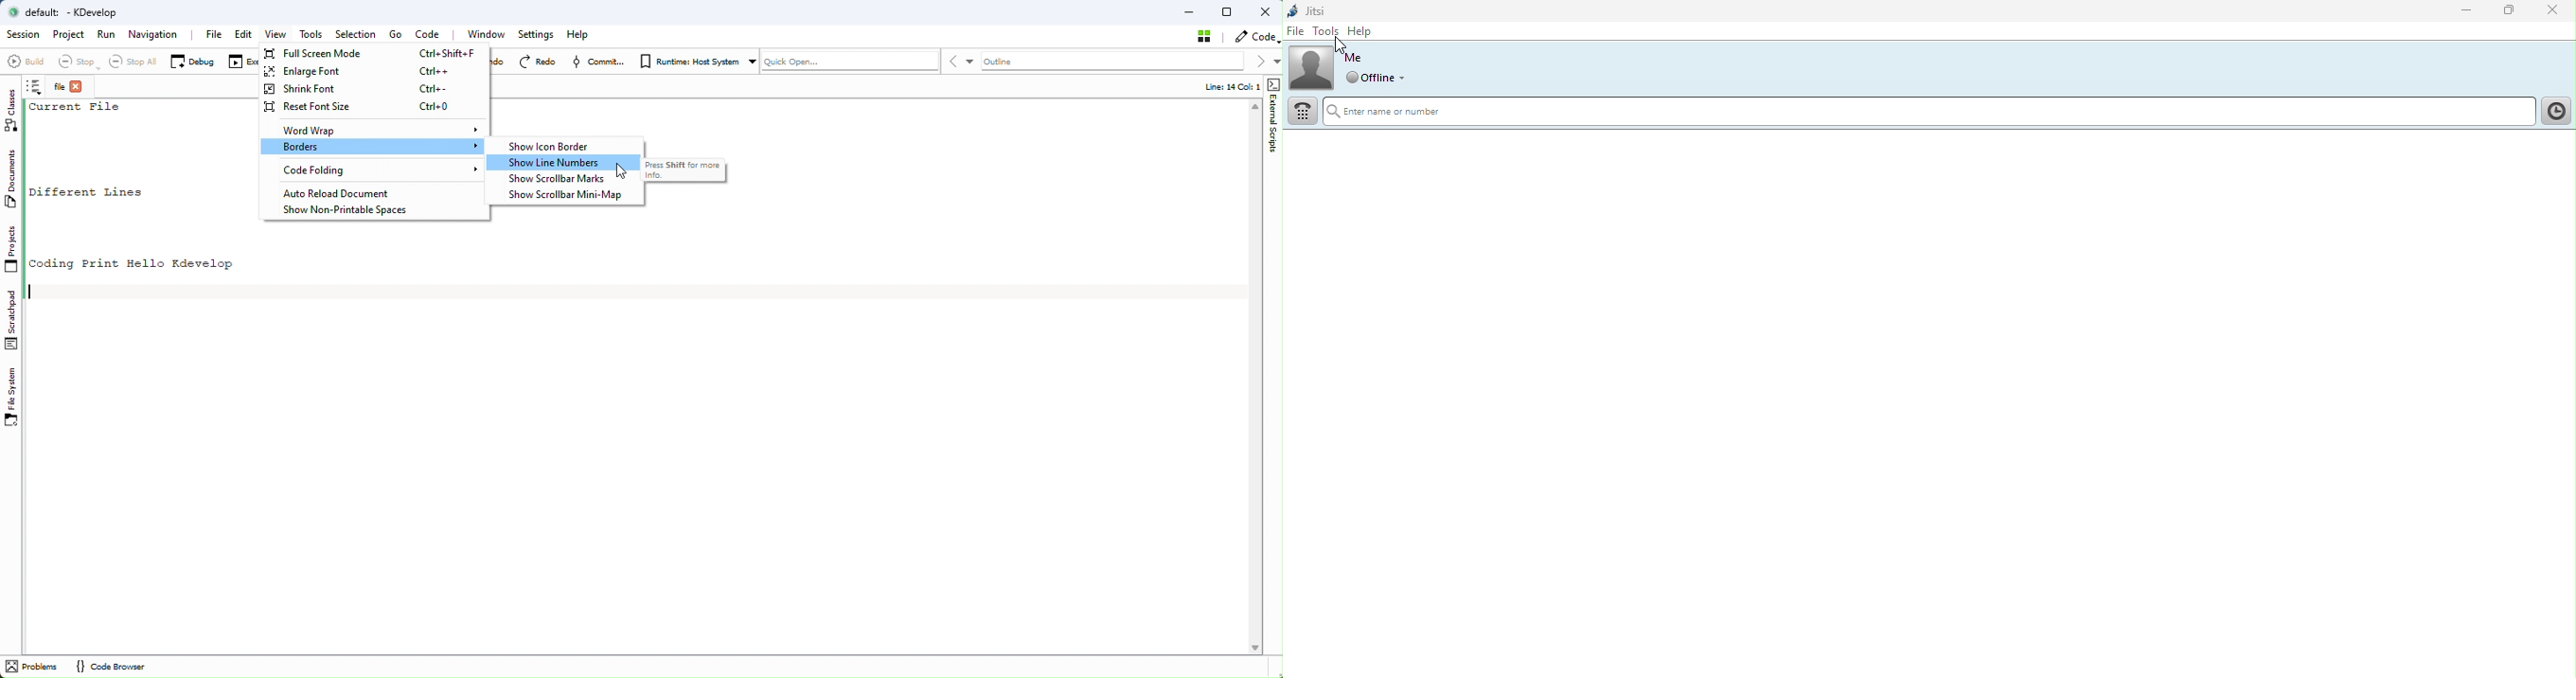 The image size is (2576, 700). I want to click on Me, so click(1354, 58).